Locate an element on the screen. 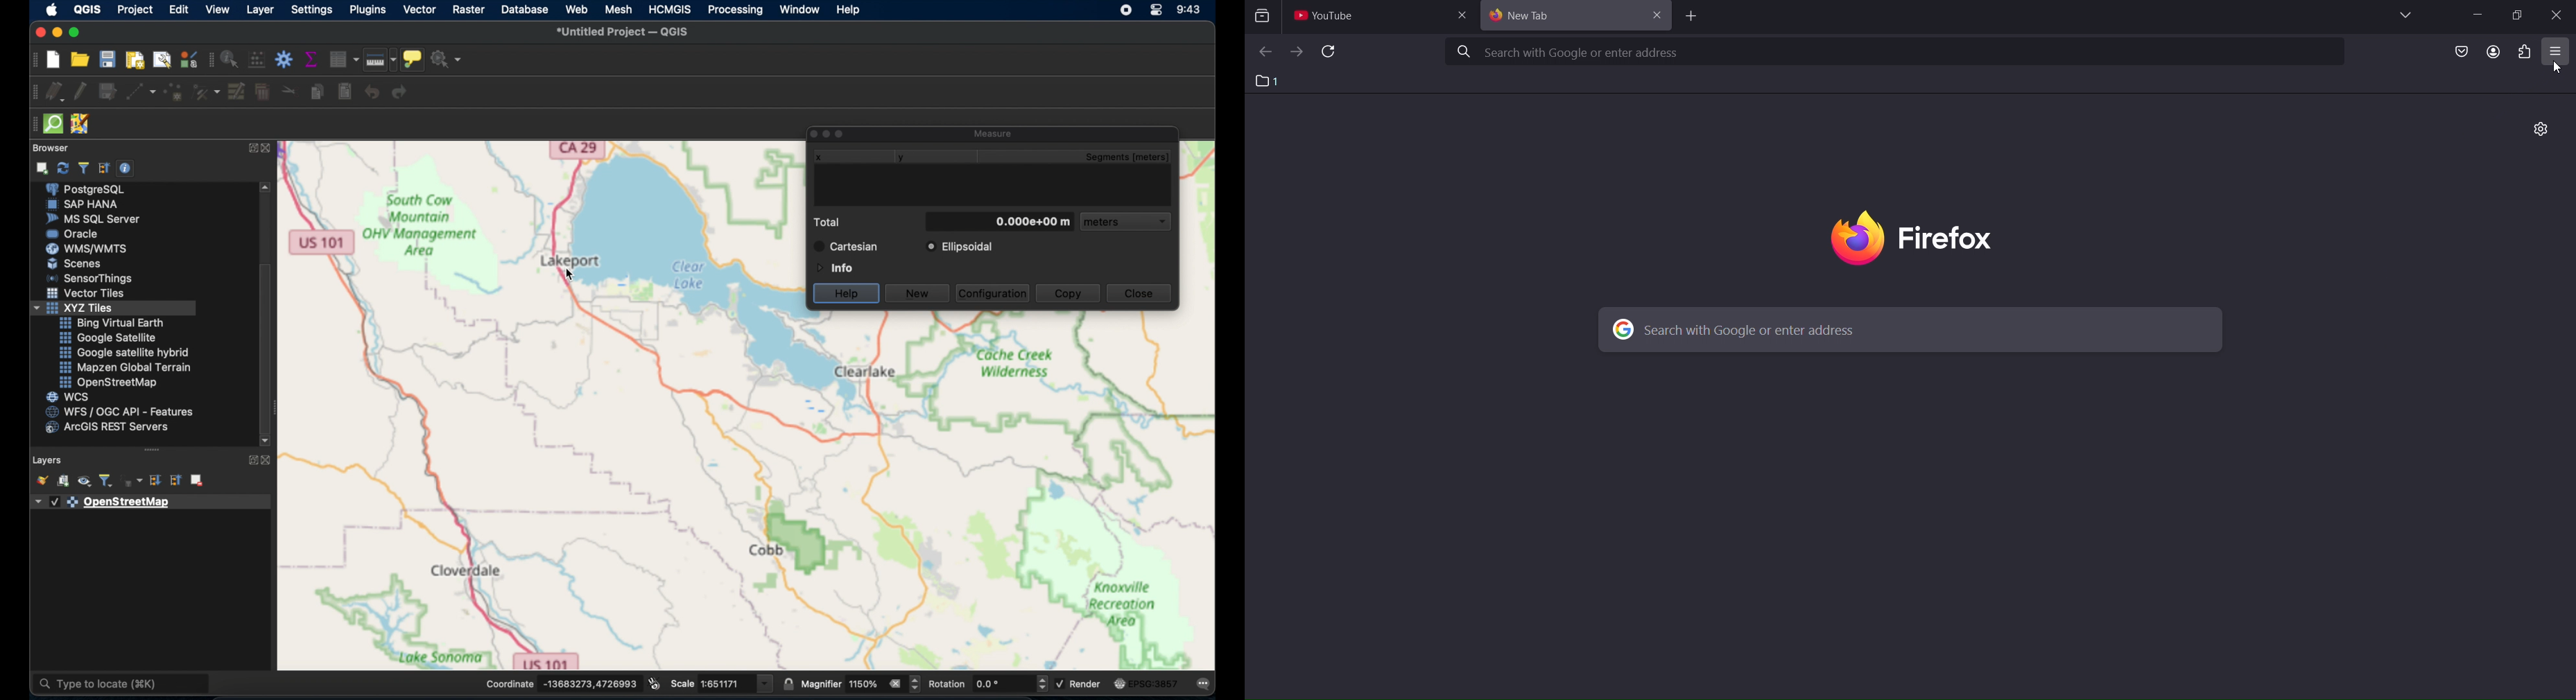  scroll up arrow is located at coordinates (267, 187).